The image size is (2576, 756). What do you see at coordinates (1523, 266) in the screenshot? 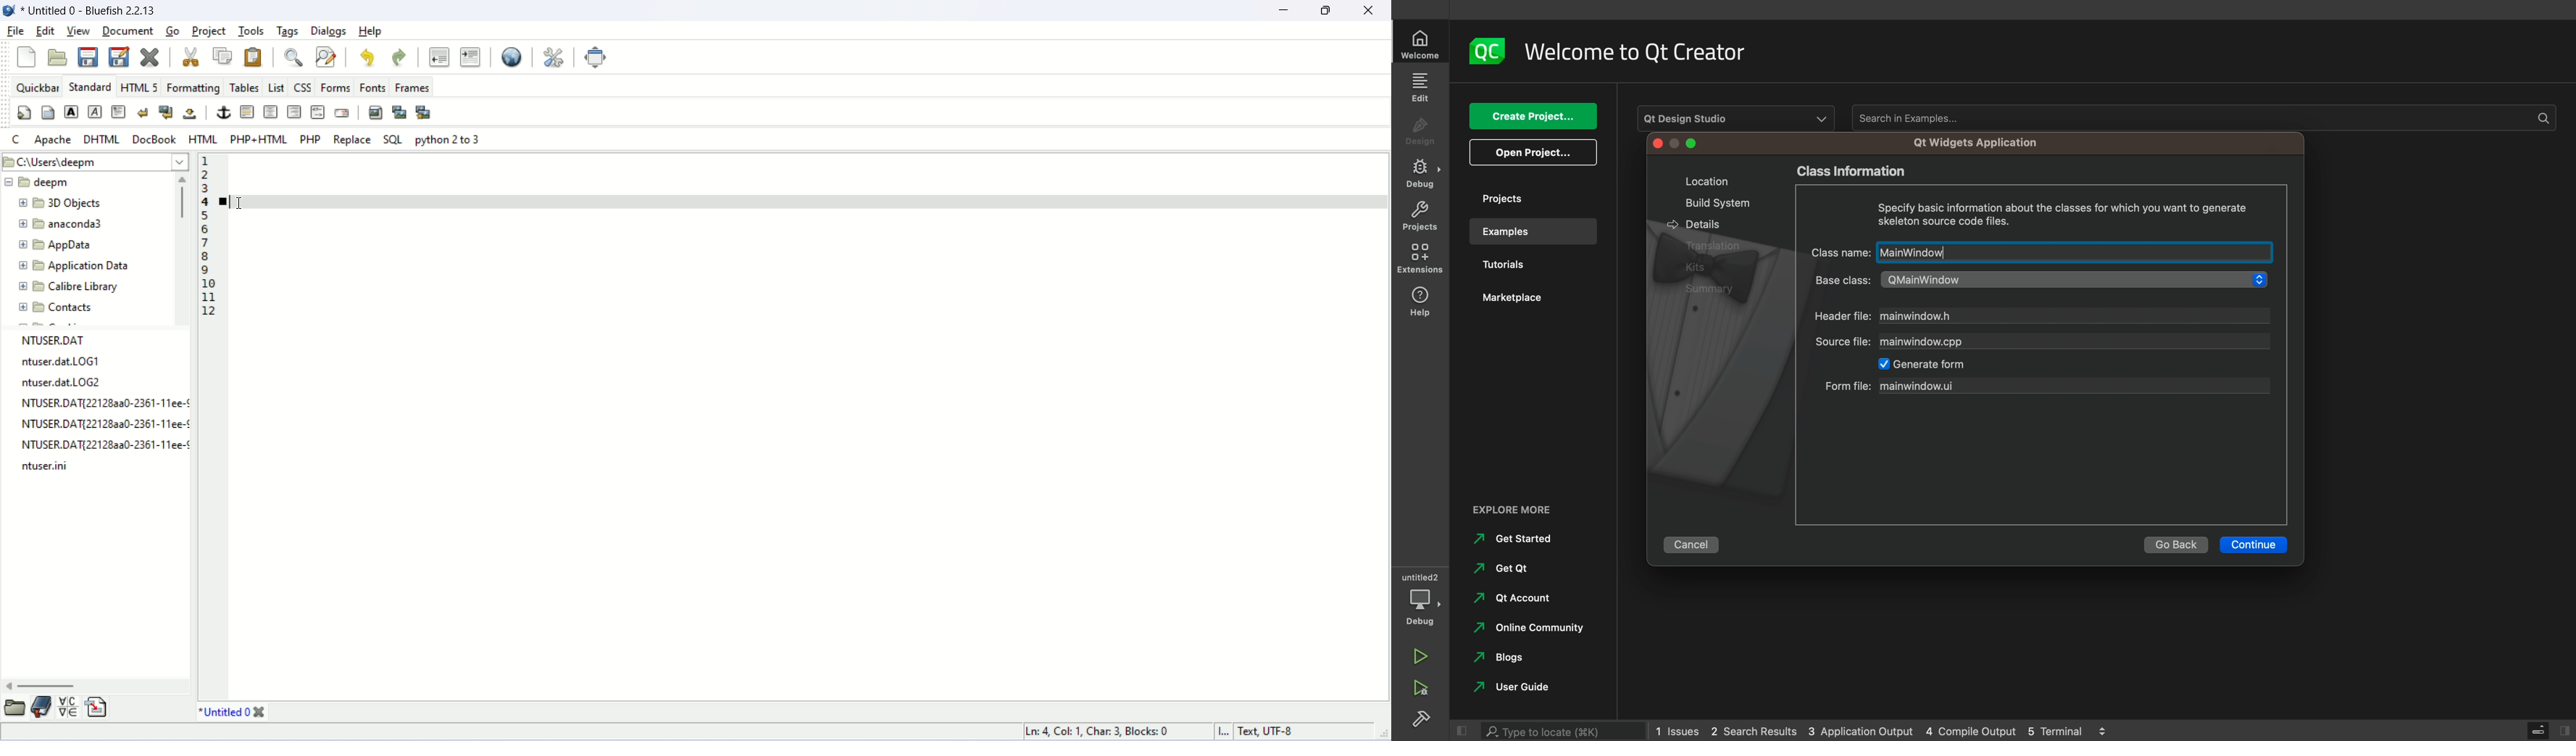
I see `tutorials` at bounding box center [1523, 266].